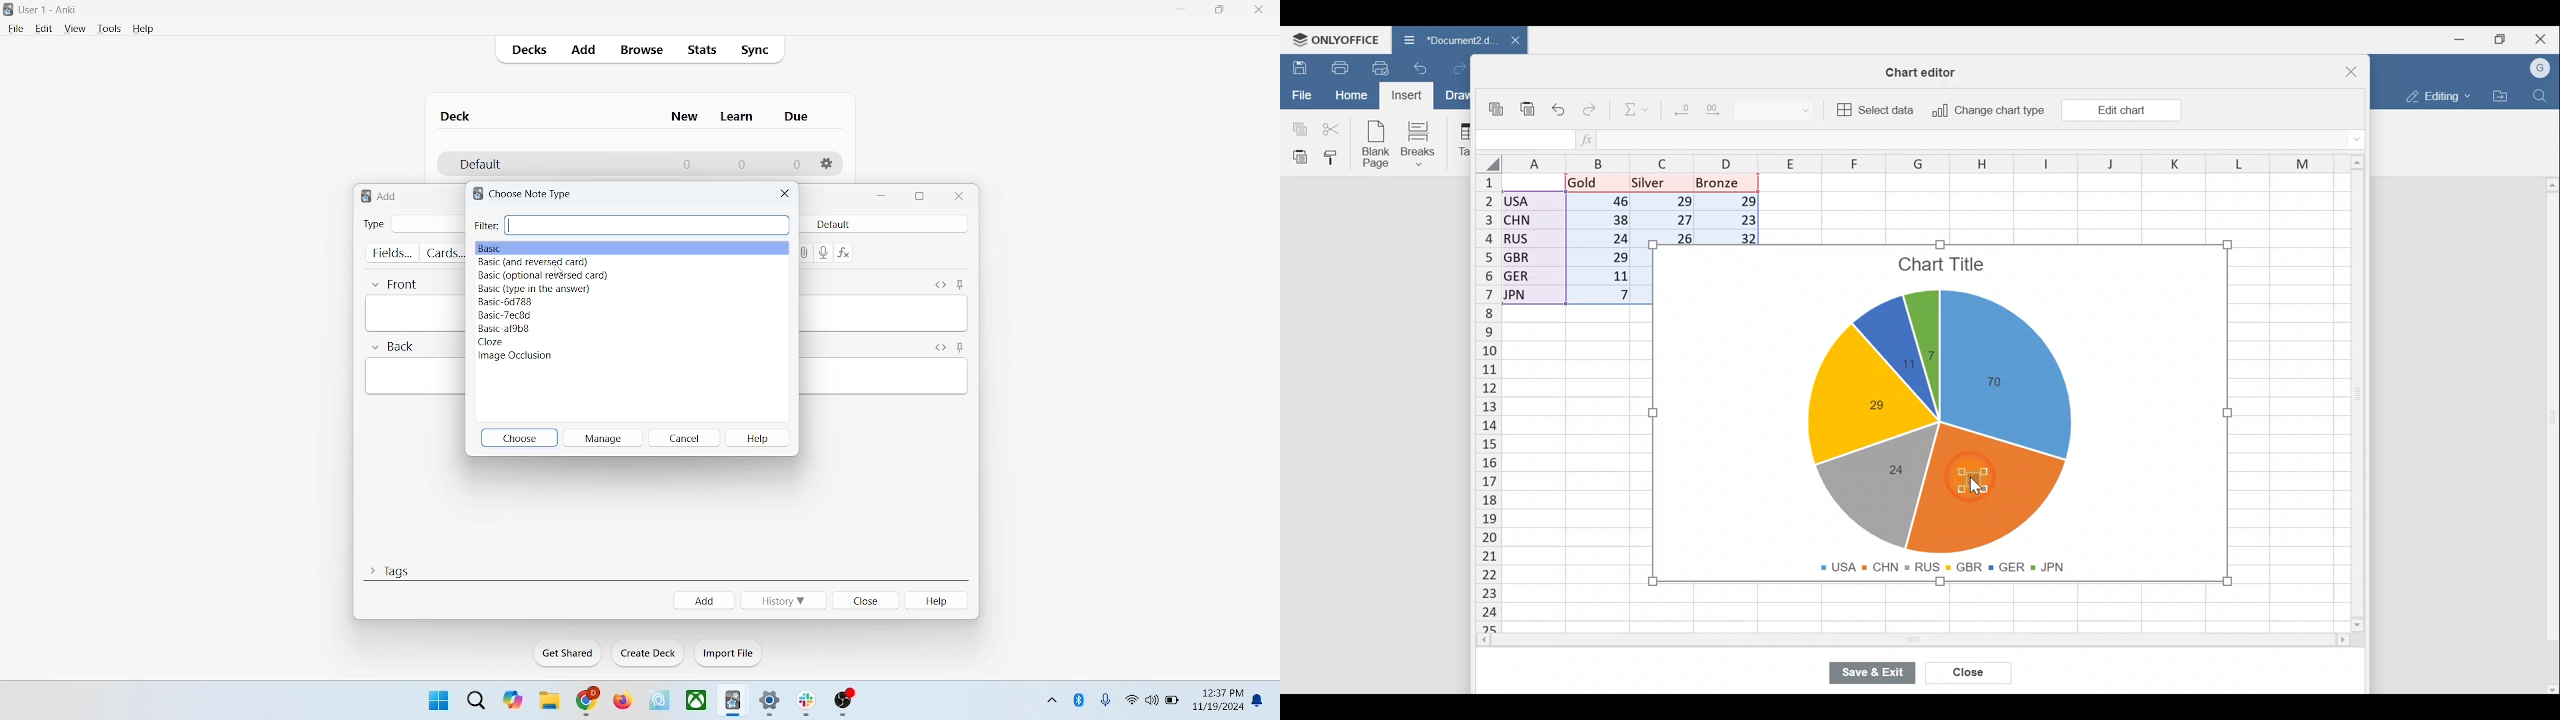 The width and height of the screenshot is (2576, 728). What do you see at coordinates (1297, 67) in the screenshot?
I see `Save` at bounding box center [1297, 67].